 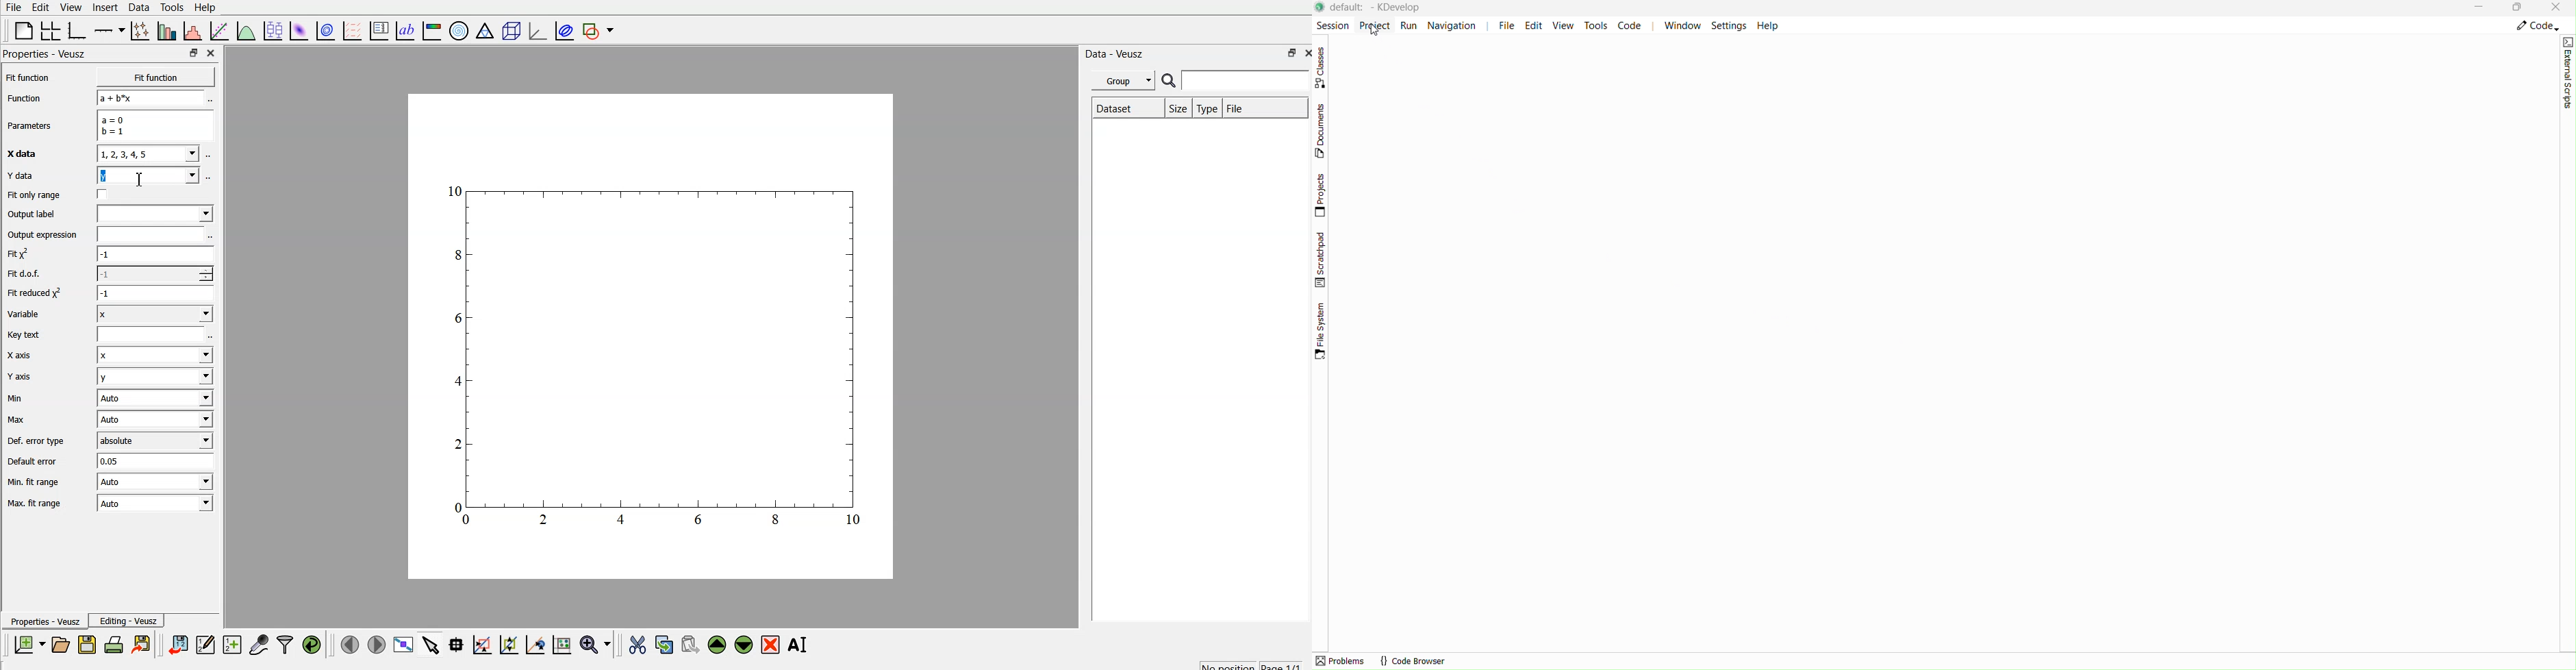 What do you see at coordinates (157, 275) in the screenshot?
I see `1` at bounding box center [157, 275].